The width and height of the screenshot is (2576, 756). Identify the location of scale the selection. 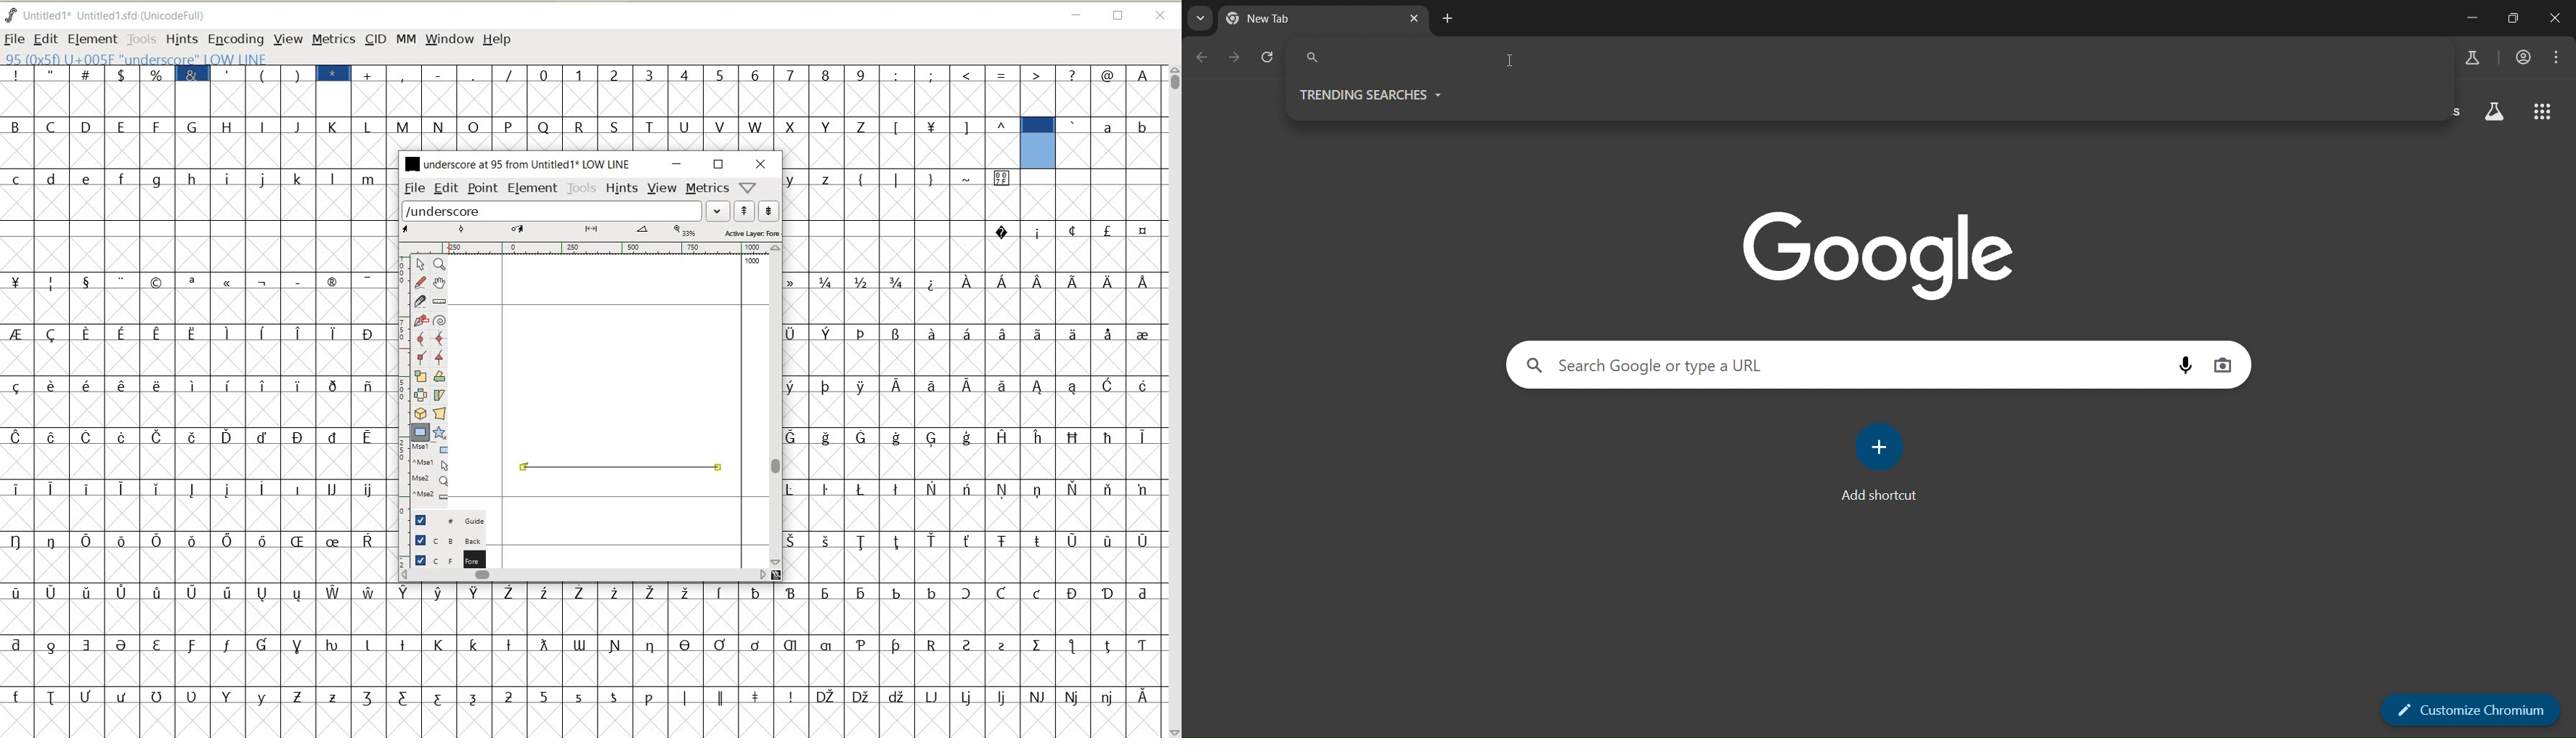
(419, 376).